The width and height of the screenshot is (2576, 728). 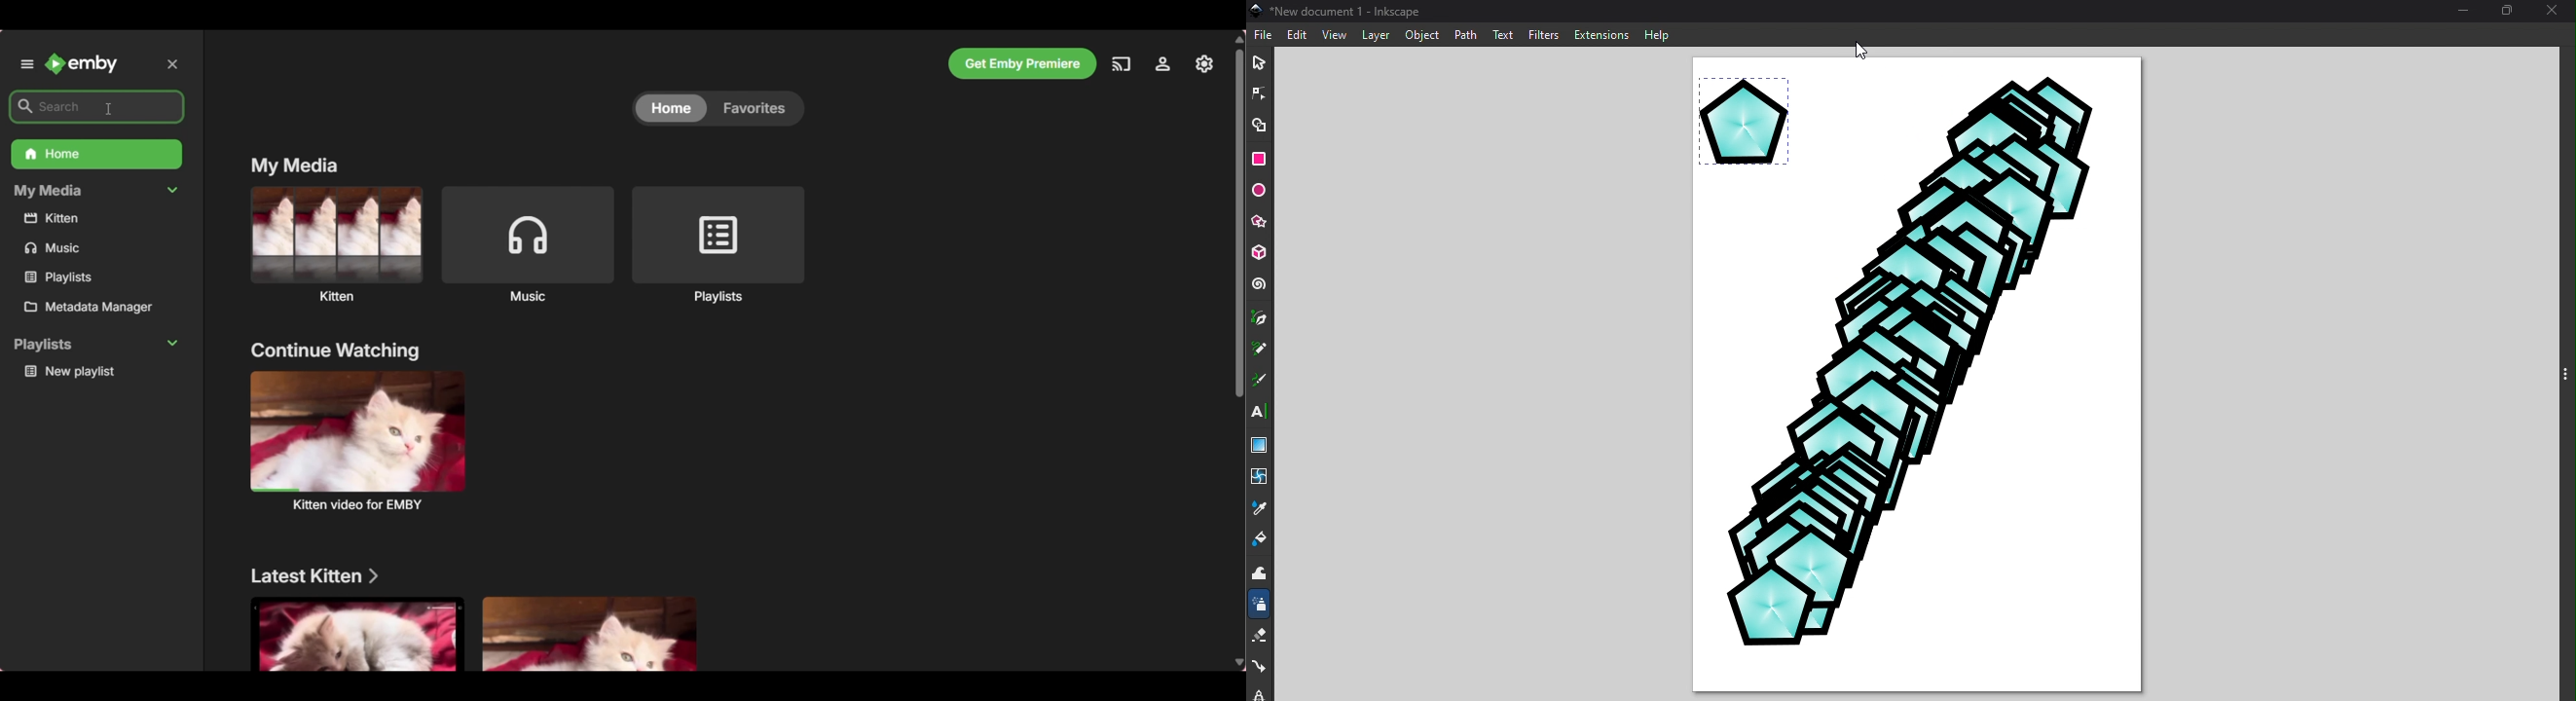 I want to click on Spray tool, so click(x=1260, y=608).